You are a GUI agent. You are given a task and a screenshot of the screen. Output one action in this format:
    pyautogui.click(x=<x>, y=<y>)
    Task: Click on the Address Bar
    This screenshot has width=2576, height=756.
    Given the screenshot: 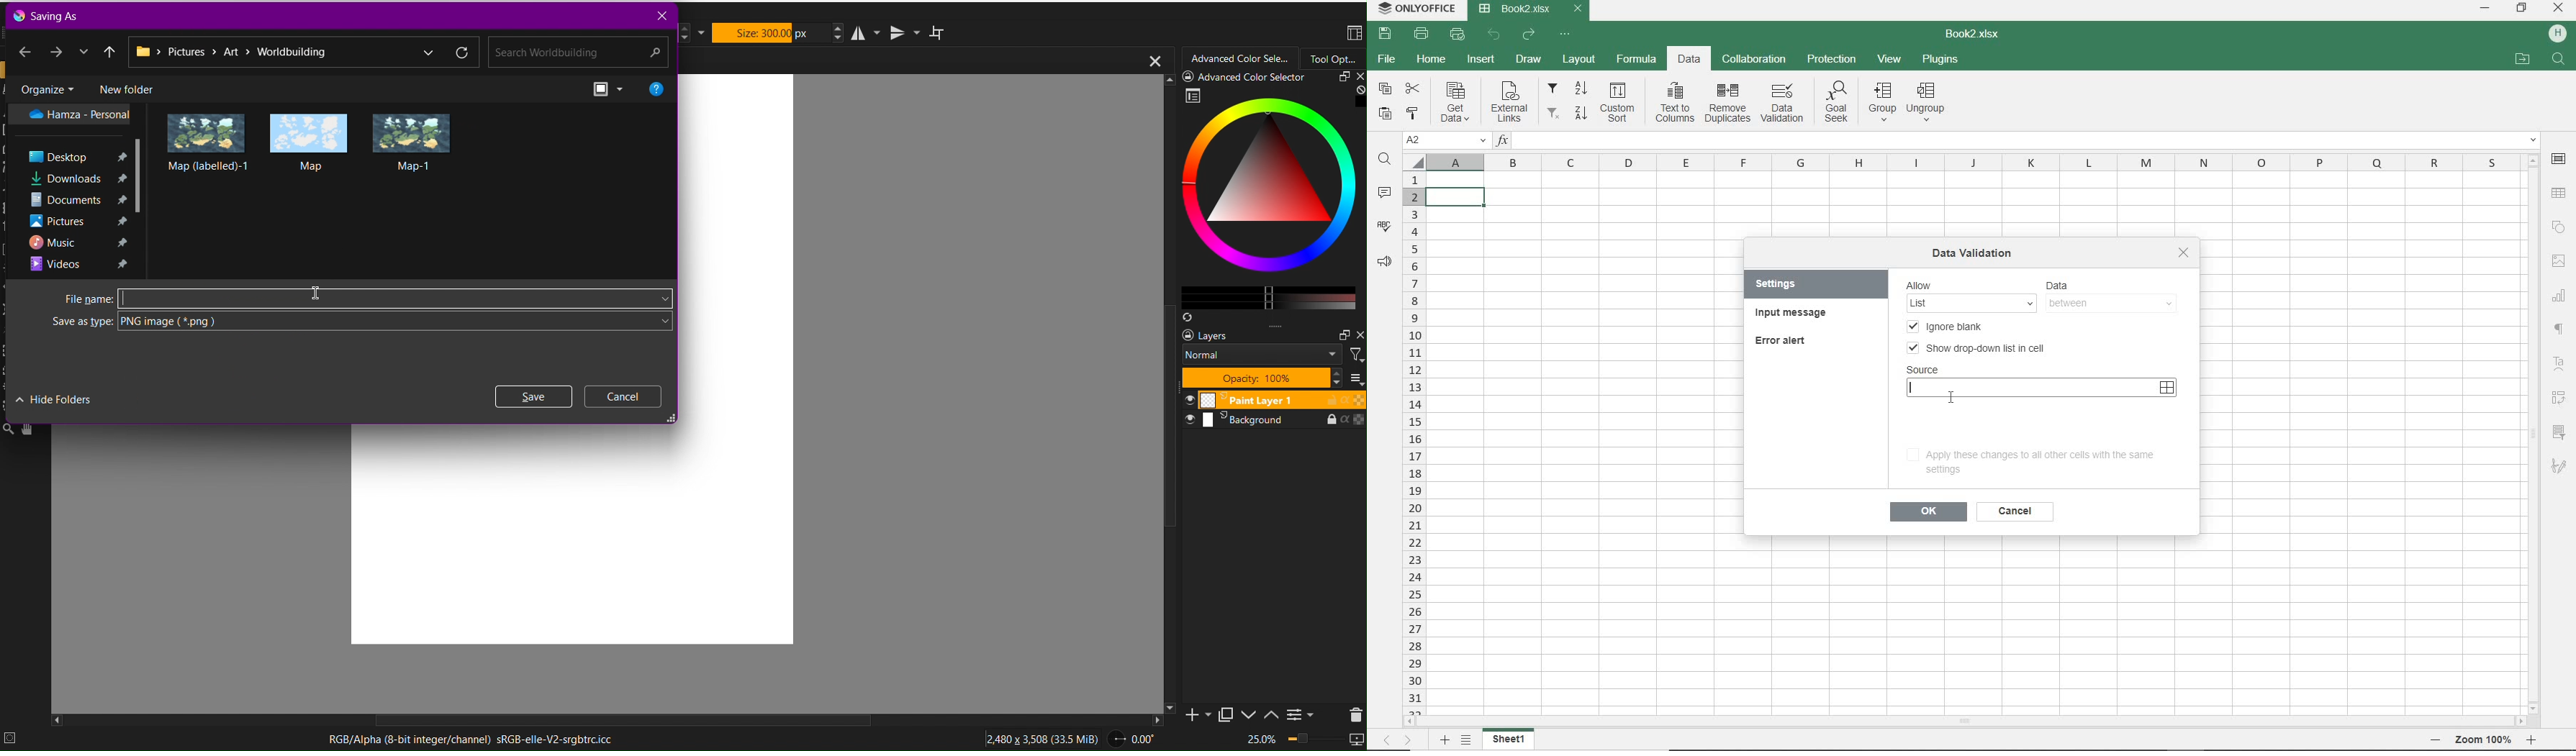 What is the action you would take?
    pyautogui.click(x=303, y=53)
    